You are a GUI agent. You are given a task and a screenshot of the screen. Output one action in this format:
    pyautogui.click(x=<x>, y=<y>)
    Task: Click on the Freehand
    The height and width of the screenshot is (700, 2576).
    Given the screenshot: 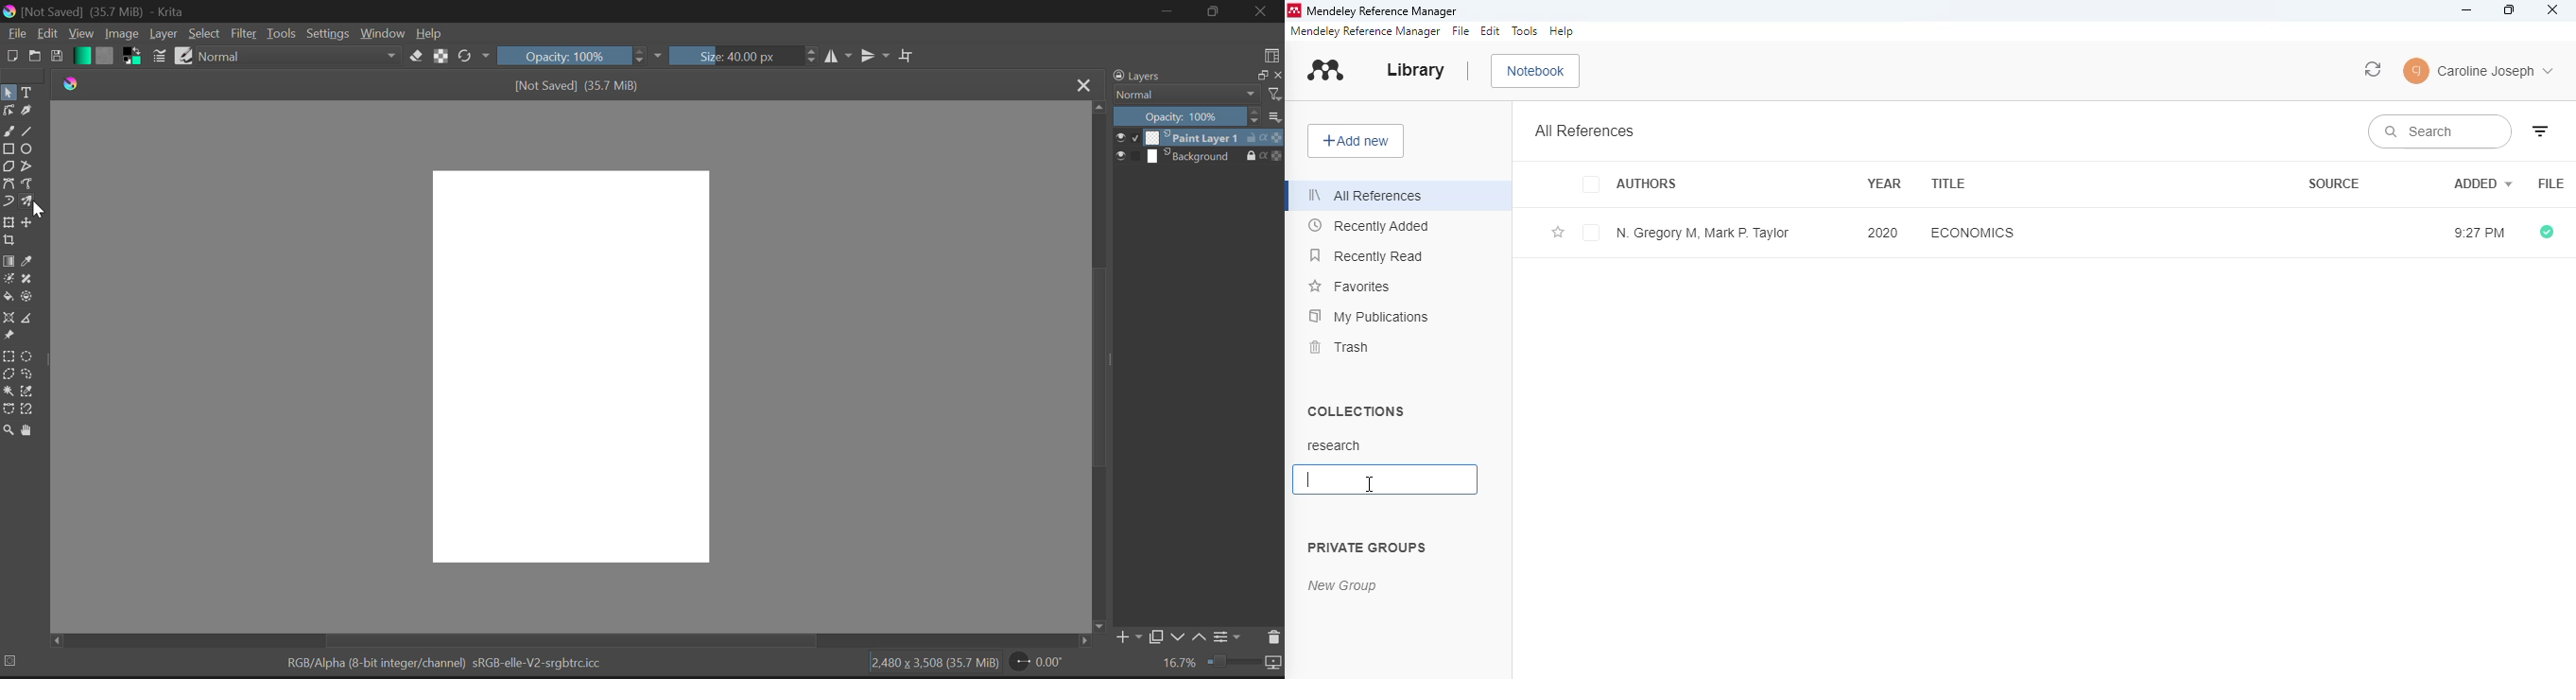 What is the action you would take?
    pyautogui.click(x=8, y=130)
    